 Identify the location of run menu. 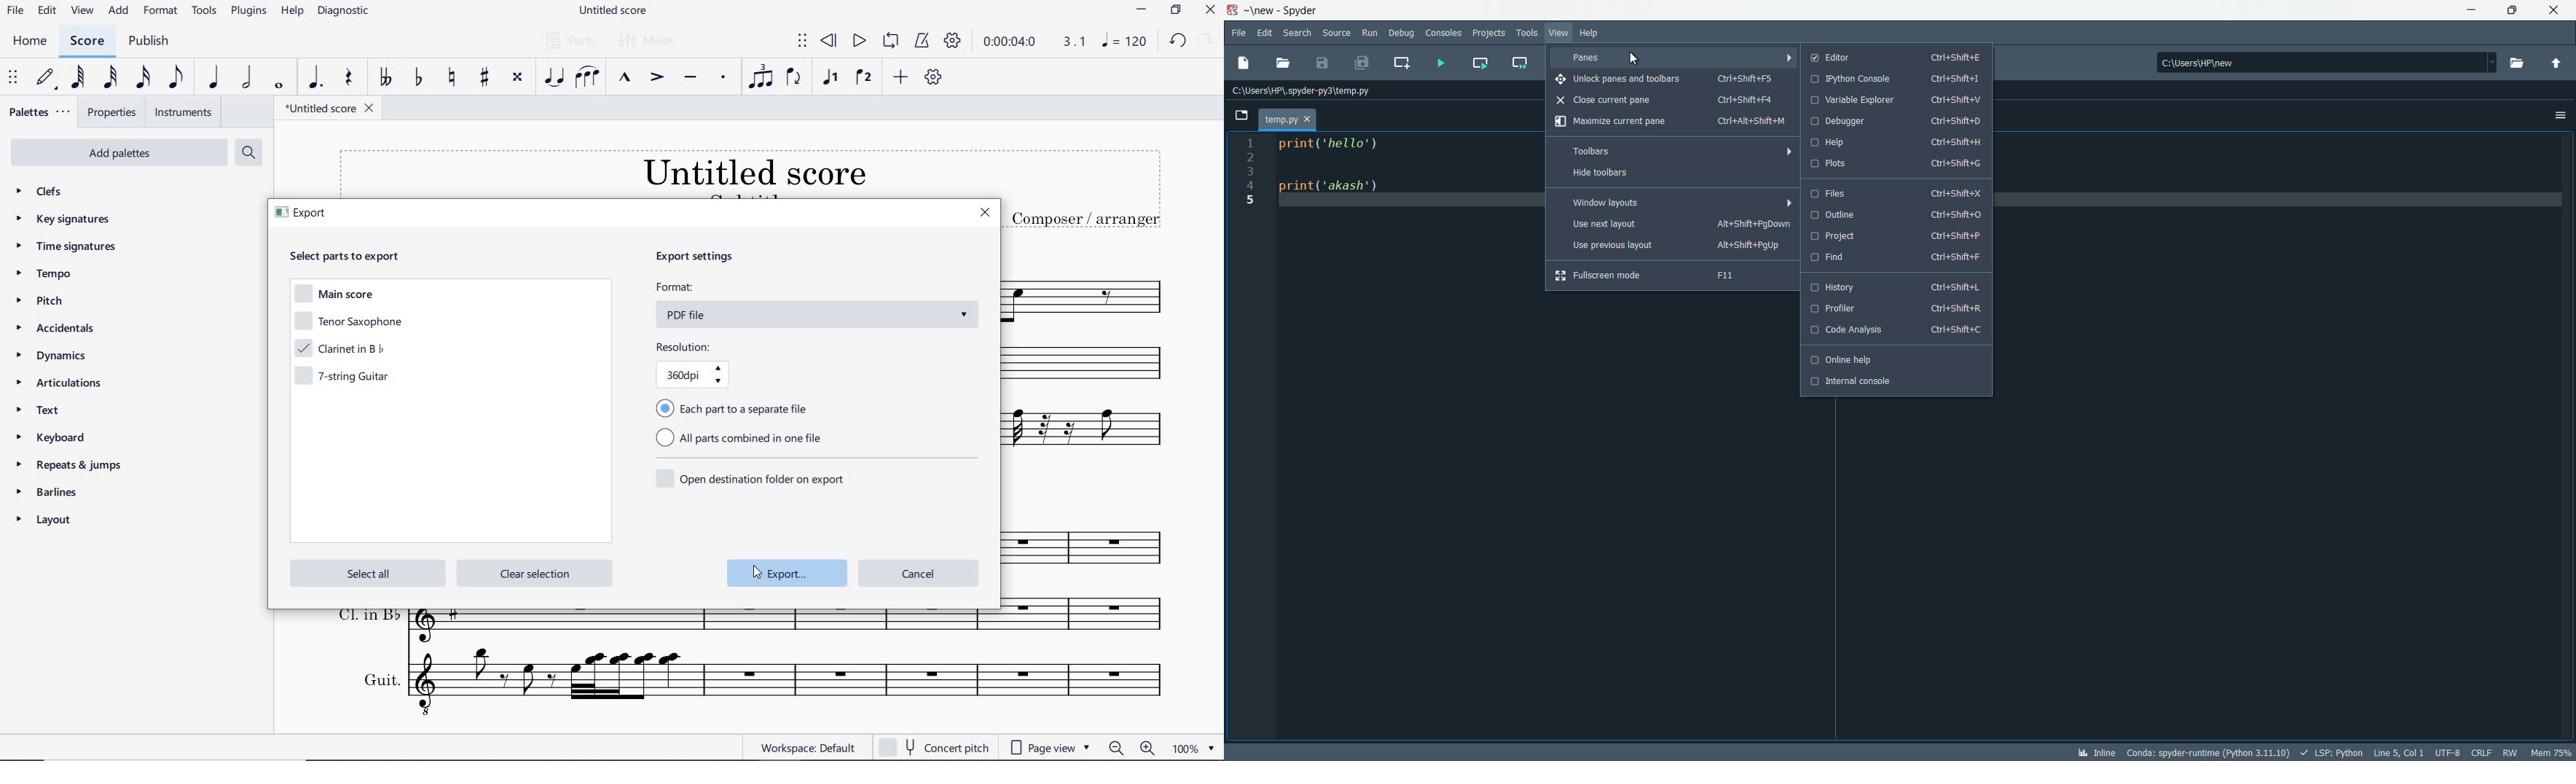
(1370, 32).